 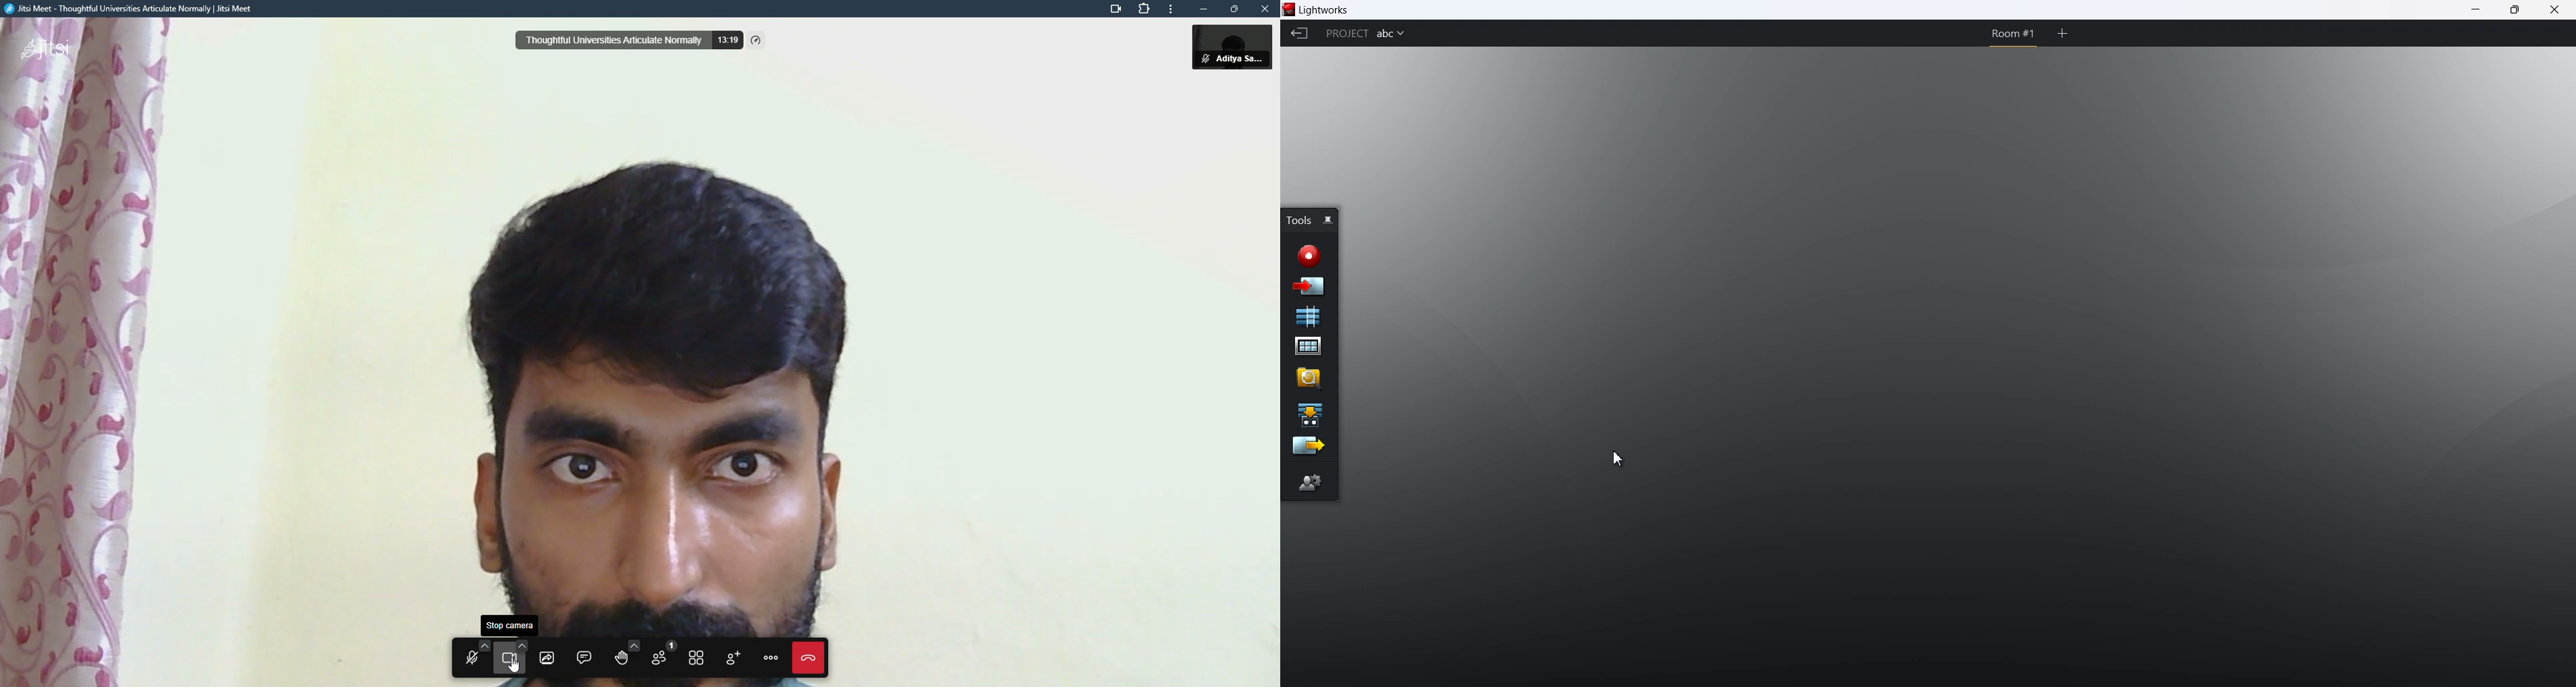 I want to click on extension, so click(x=1144, y=9).